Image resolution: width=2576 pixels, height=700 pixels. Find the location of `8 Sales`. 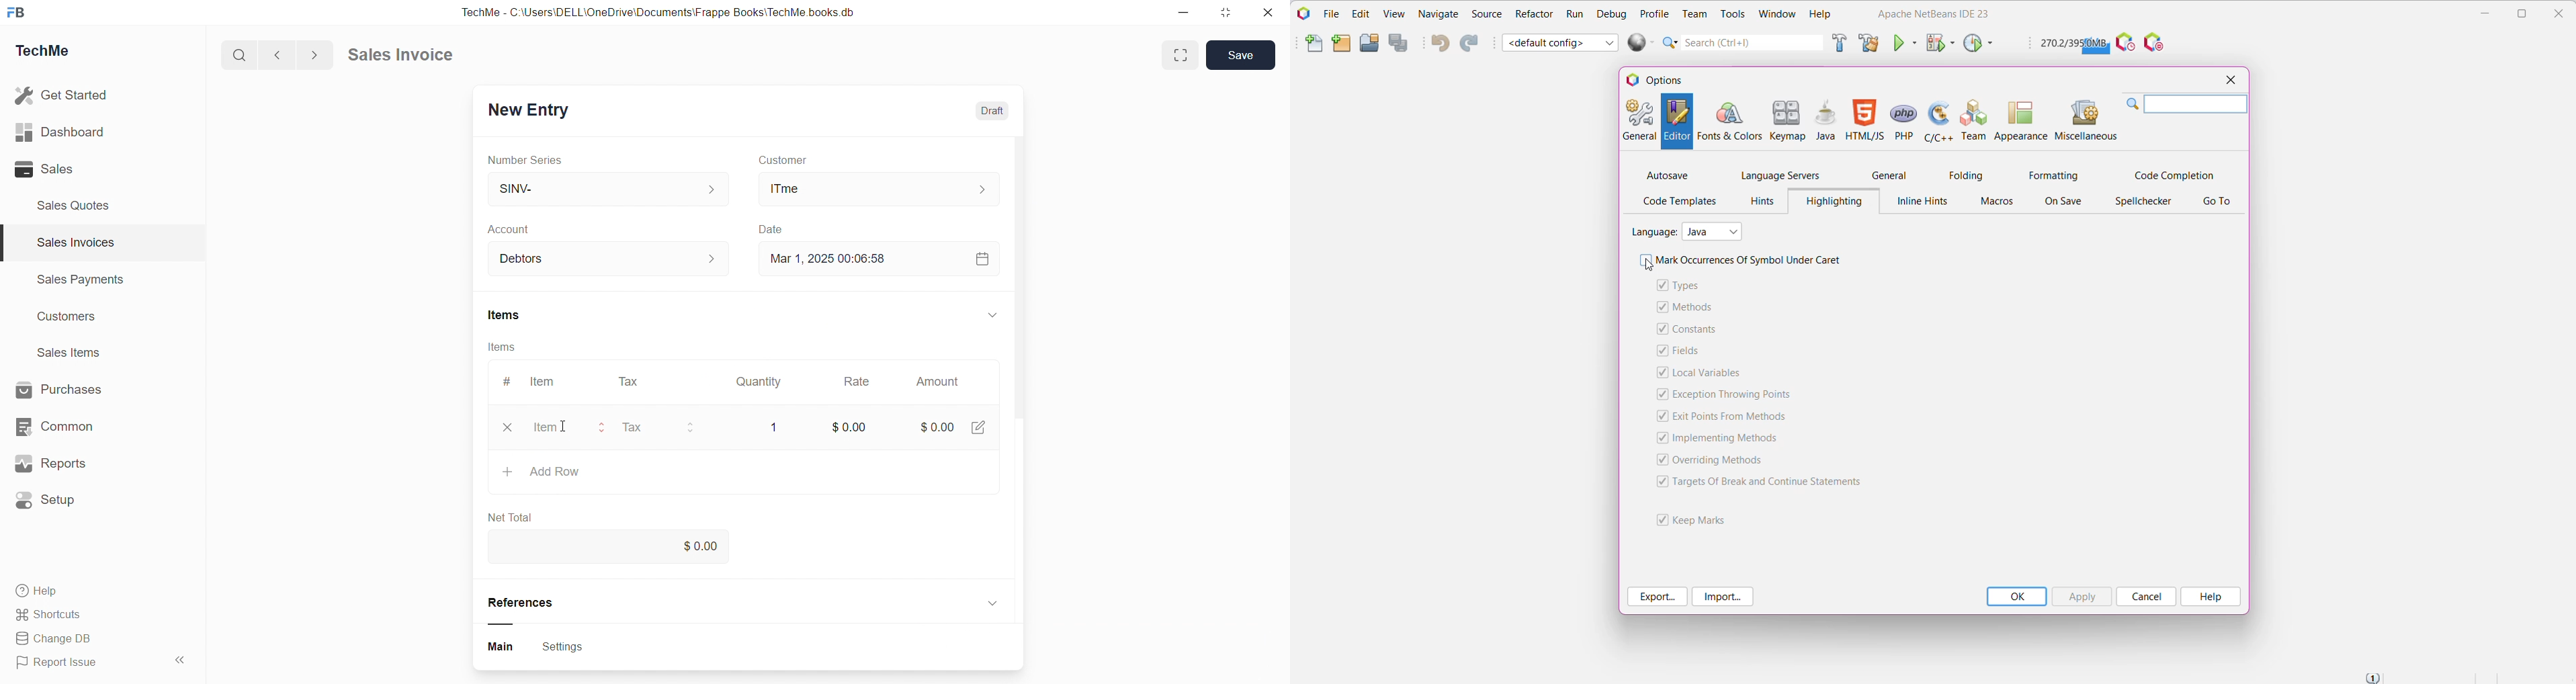

8 Sales is located at coordinates (47, 169).